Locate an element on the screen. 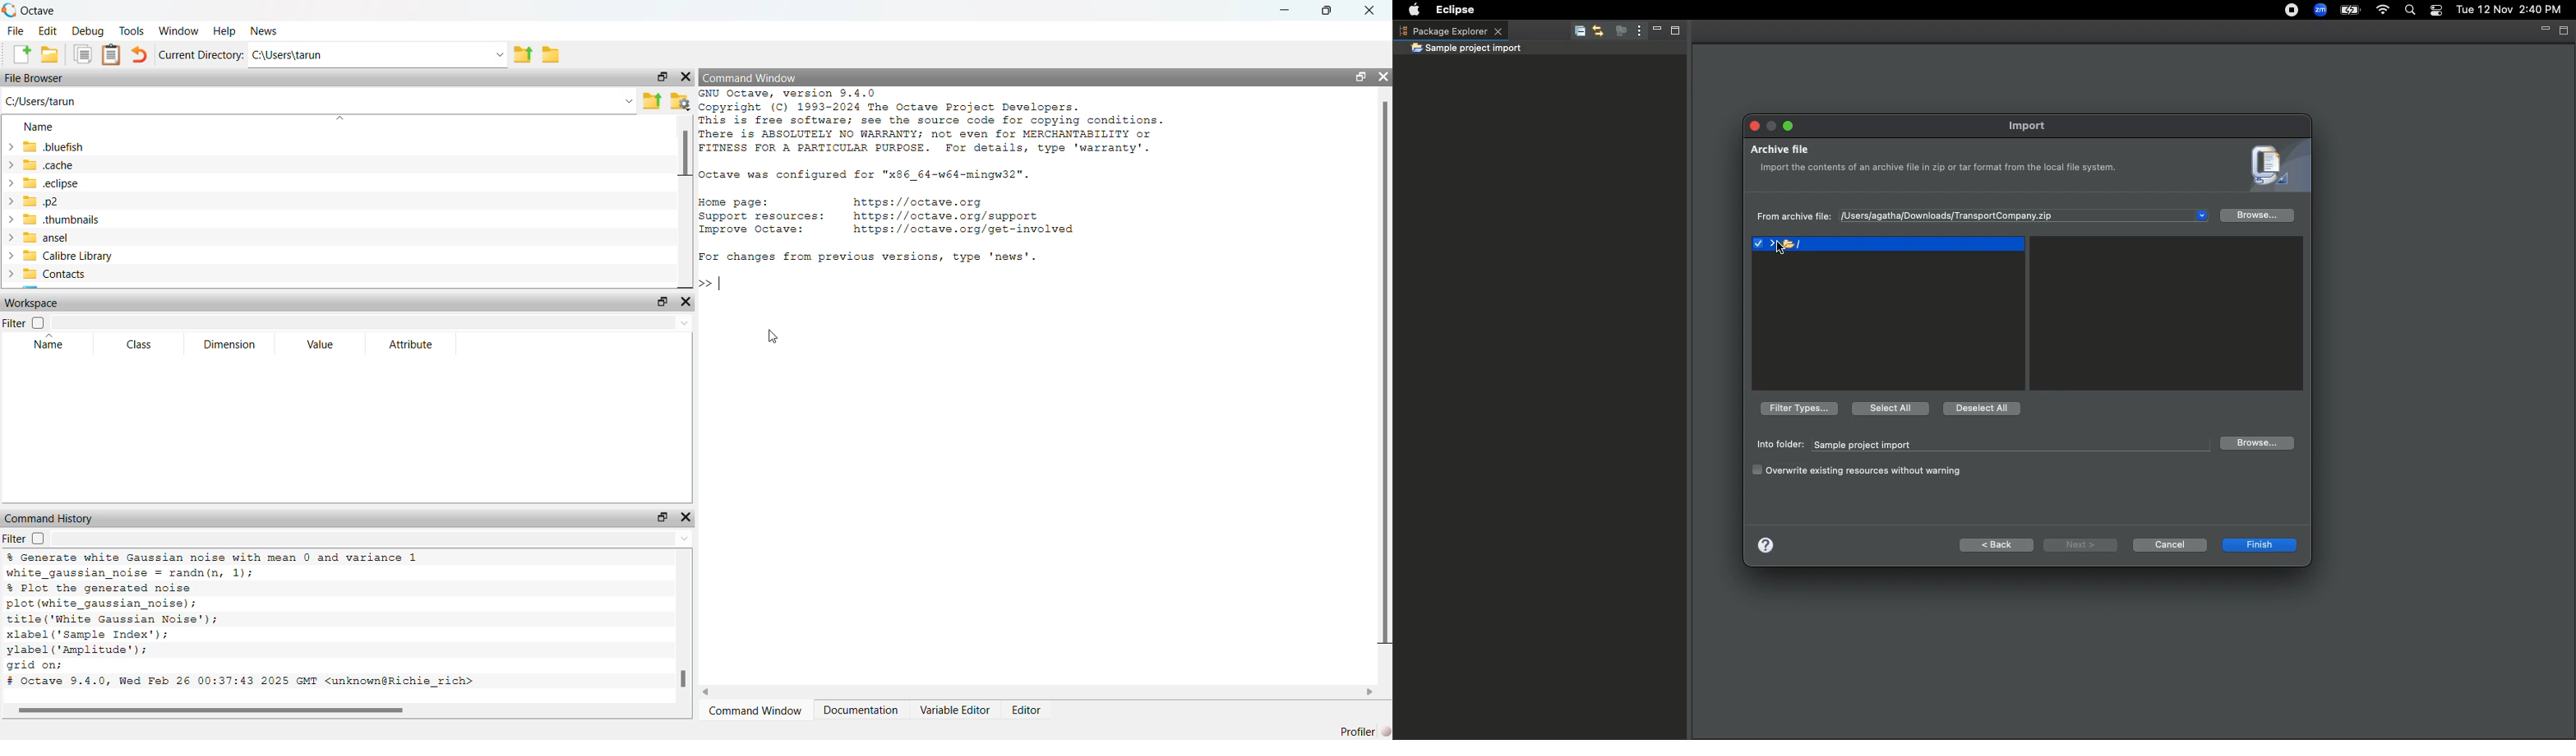 The width and height of the screenshot is (2576, 756). close is located at coordinates (1752, 127).